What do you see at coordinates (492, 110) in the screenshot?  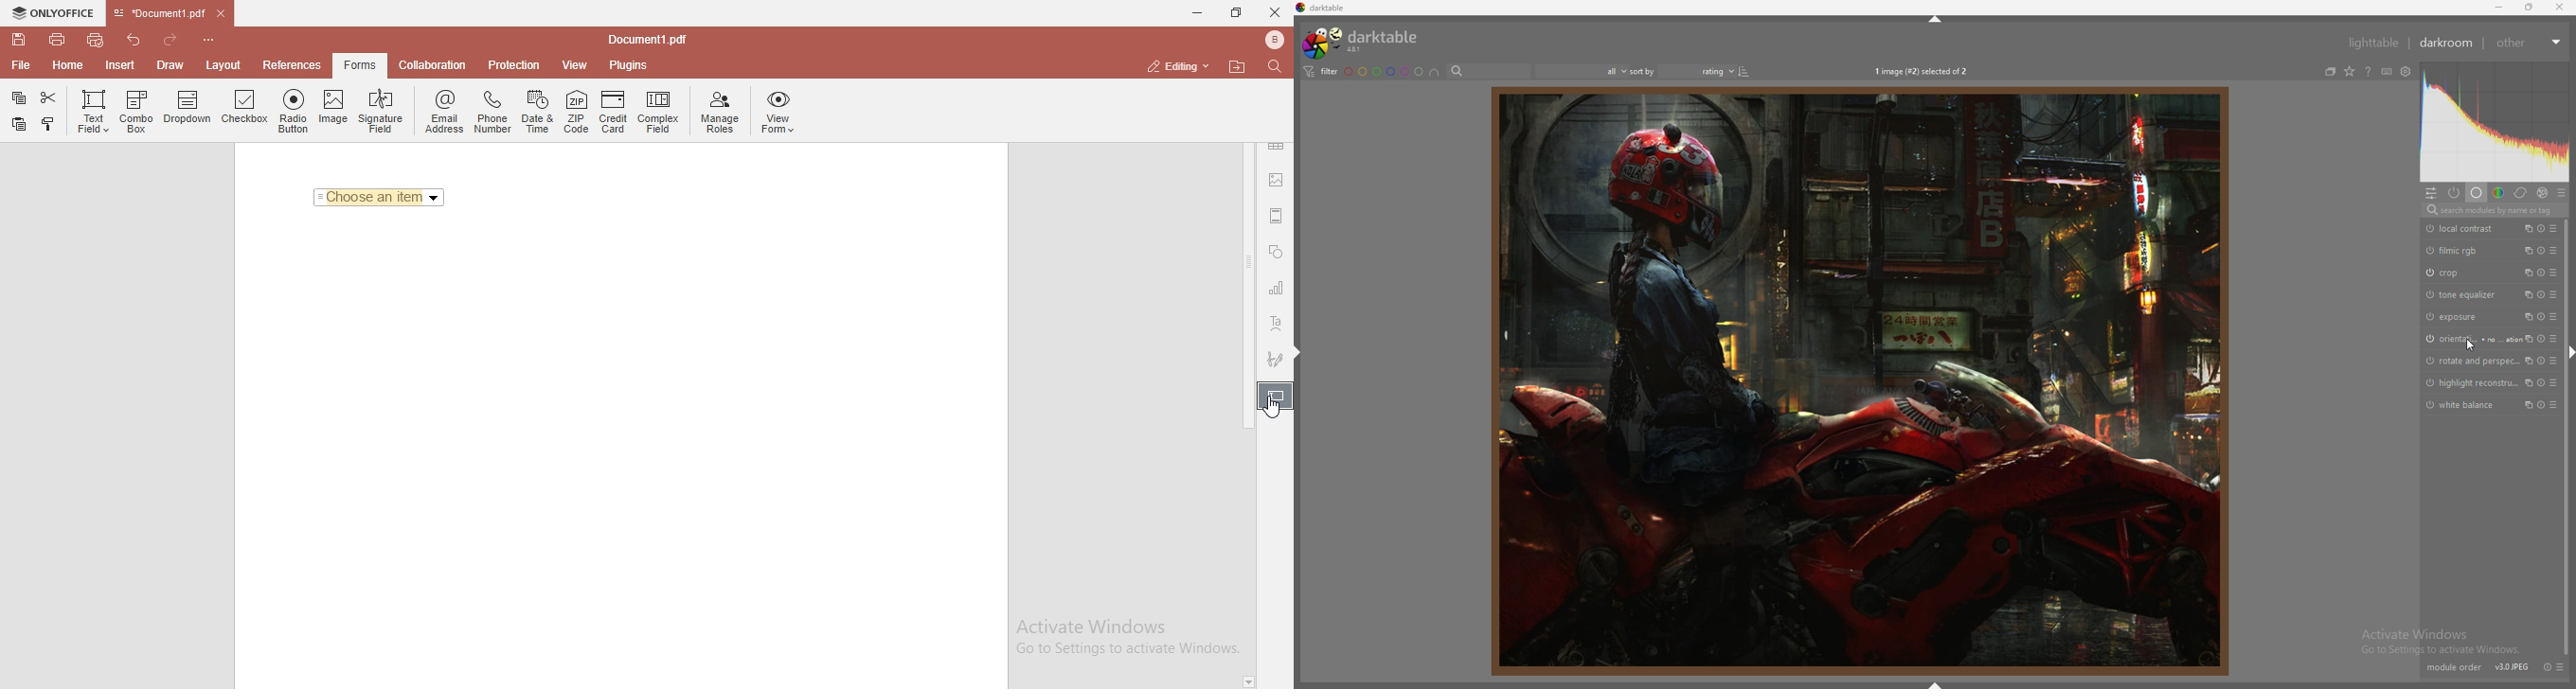 I see `phone number` at bounding box center [492, 110].